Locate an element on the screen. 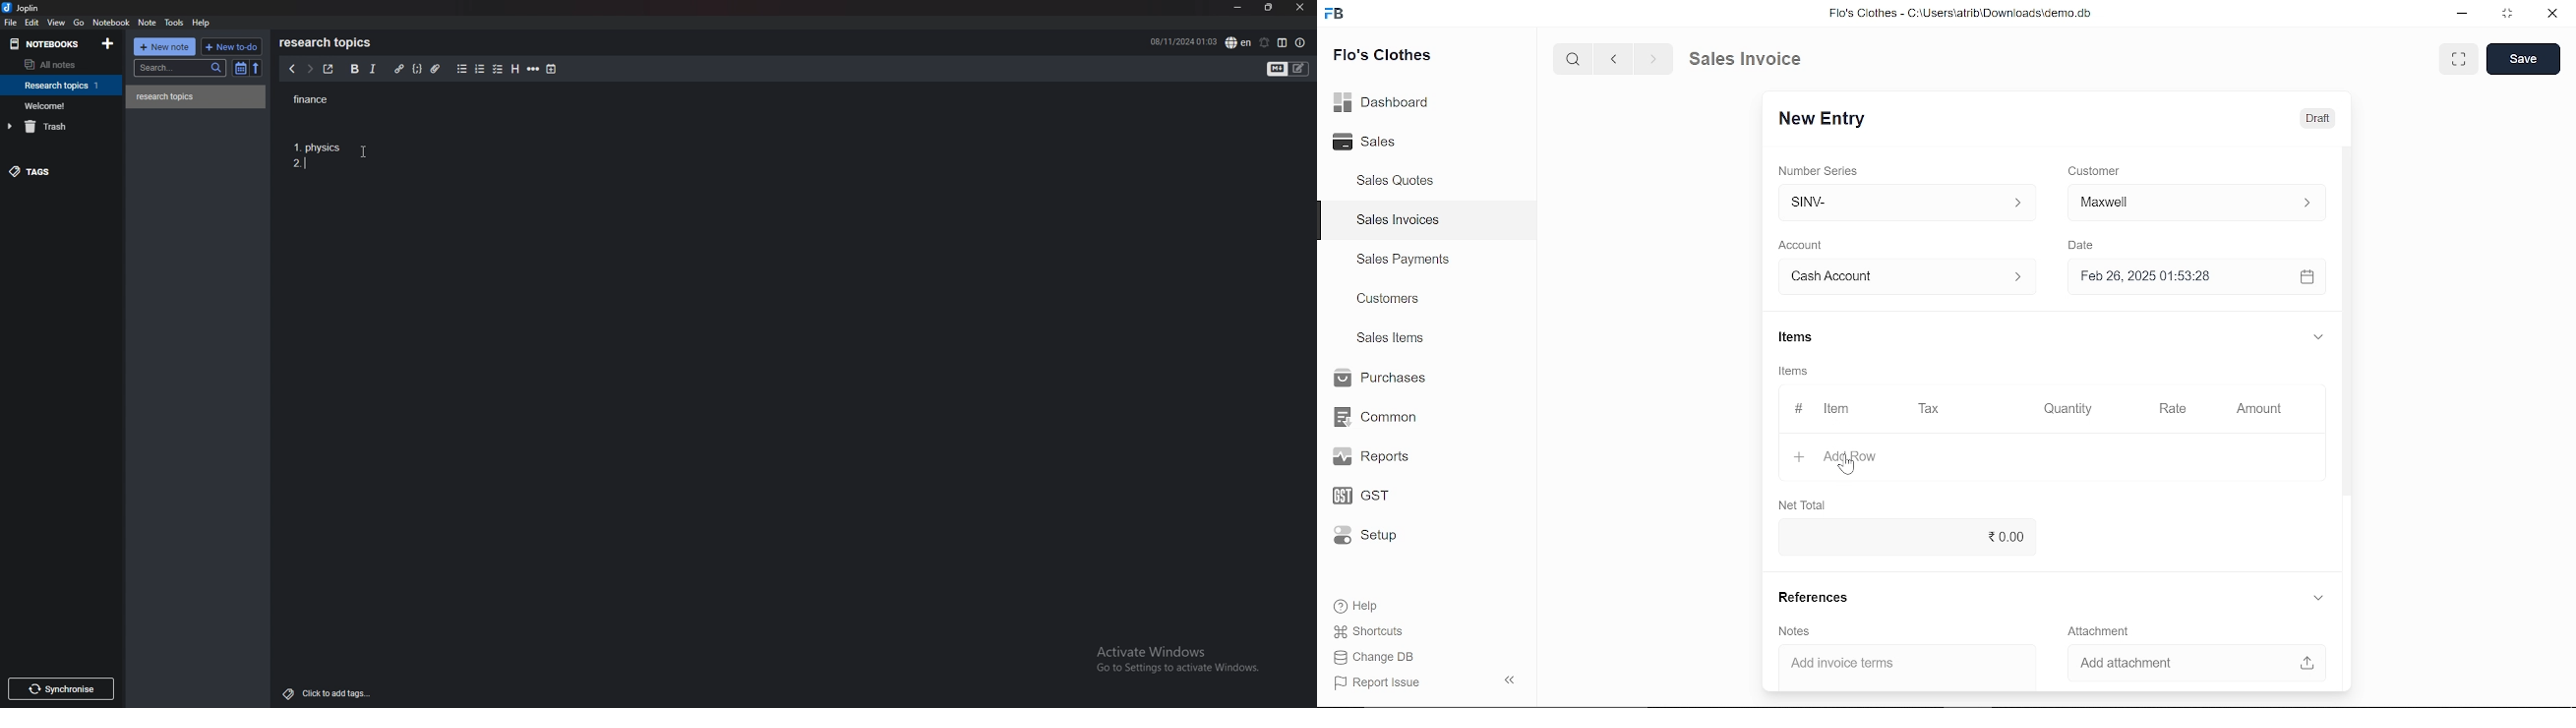  Tax is located at coordinates (1933, 409).